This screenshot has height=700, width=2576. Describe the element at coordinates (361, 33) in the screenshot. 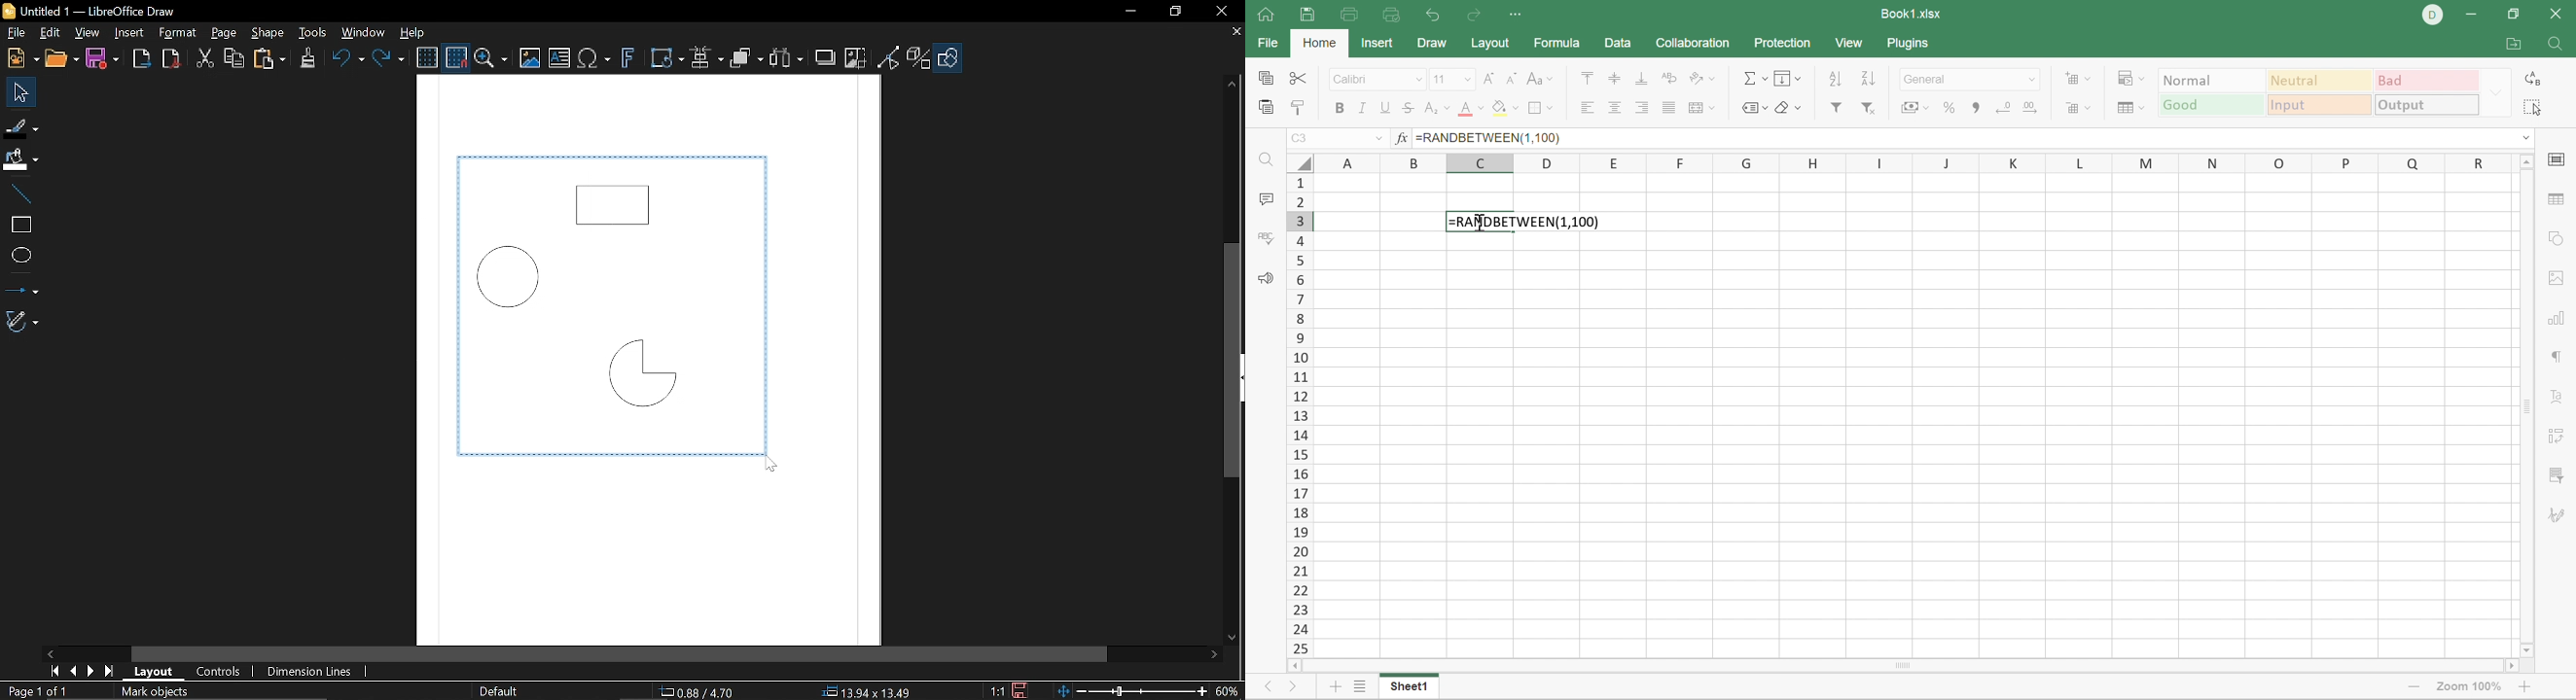

I see `Window` at that location.